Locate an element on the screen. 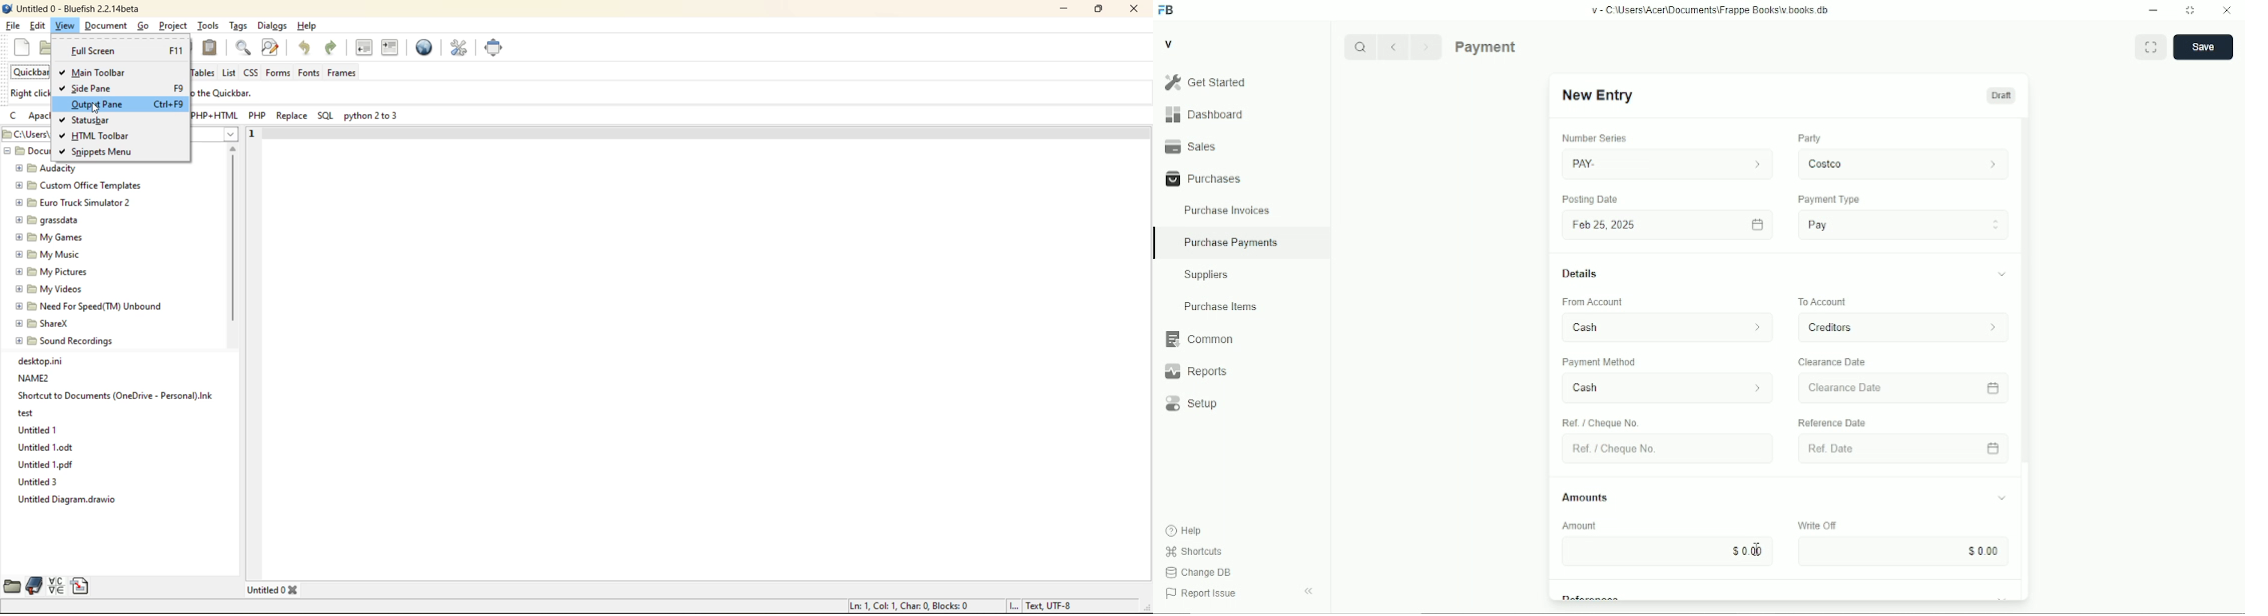 This screenshot has width=2268, height=616. Ref / Cheque No. is located at coordinates (1603, 422).